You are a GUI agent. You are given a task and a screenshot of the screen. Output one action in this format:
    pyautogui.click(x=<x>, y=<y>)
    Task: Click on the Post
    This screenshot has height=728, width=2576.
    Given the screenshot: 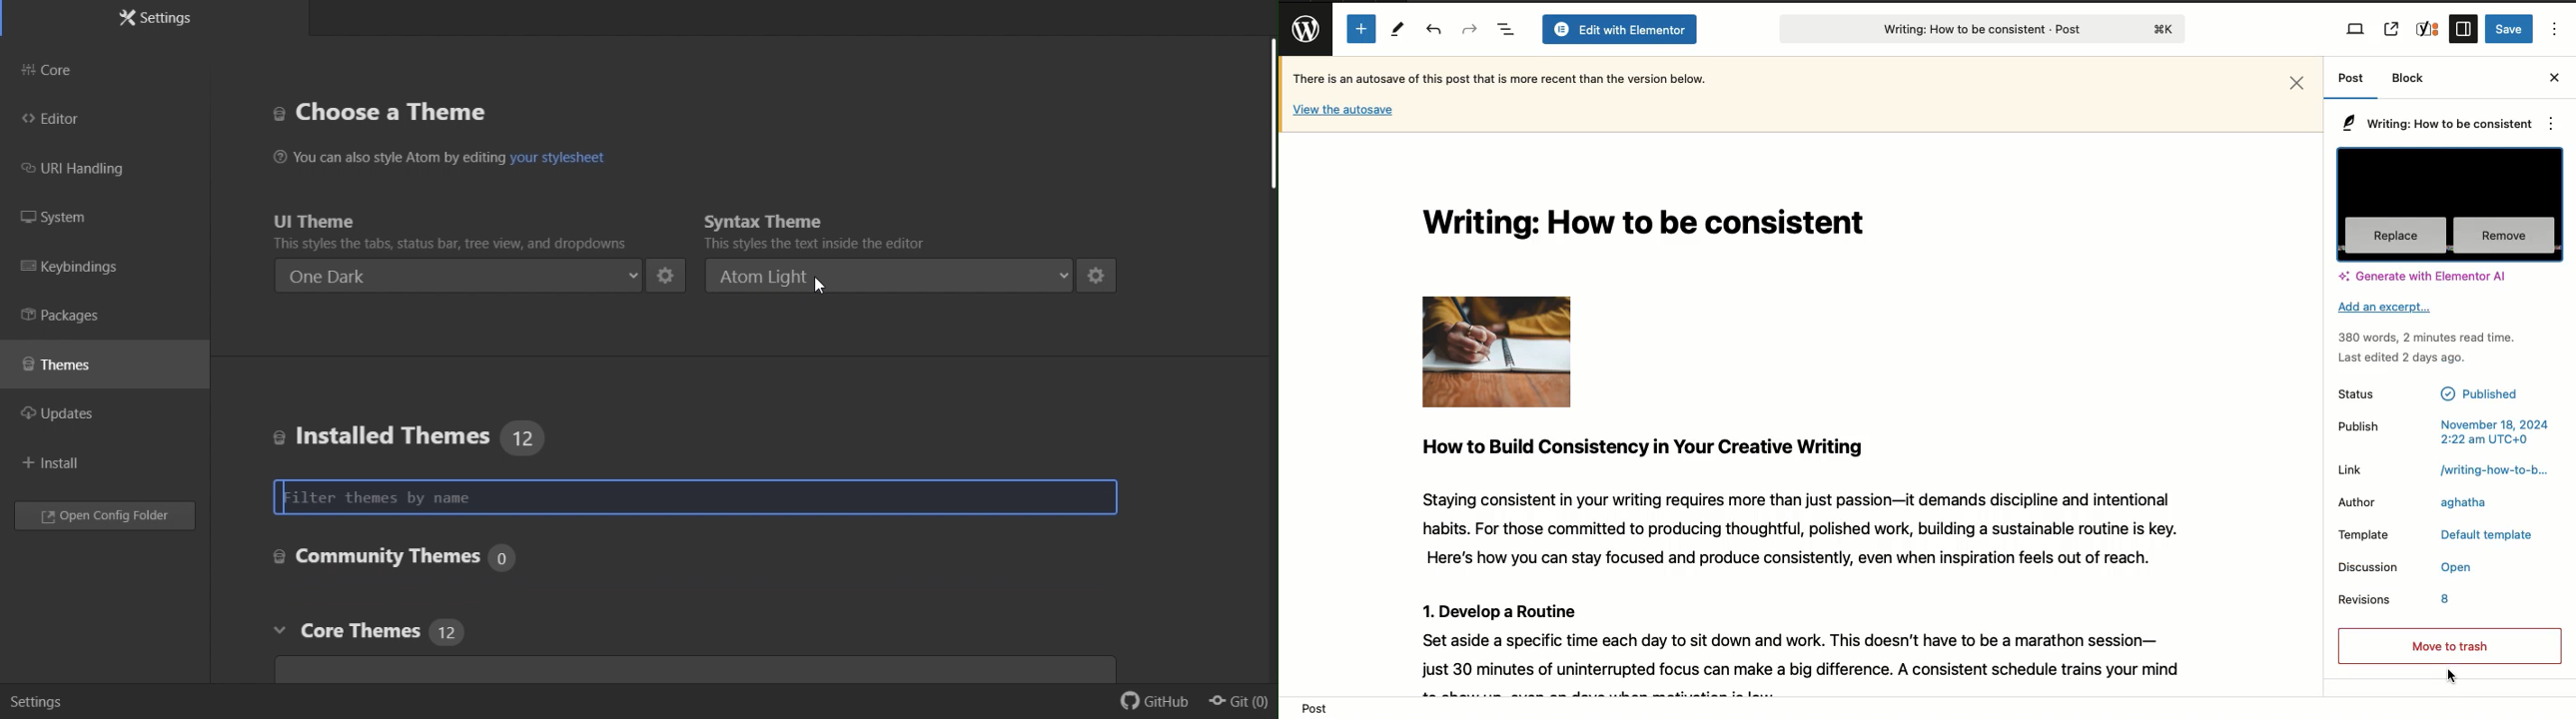 What is the action you would take?
    pyautogui.click(x=2350, y=84)
    